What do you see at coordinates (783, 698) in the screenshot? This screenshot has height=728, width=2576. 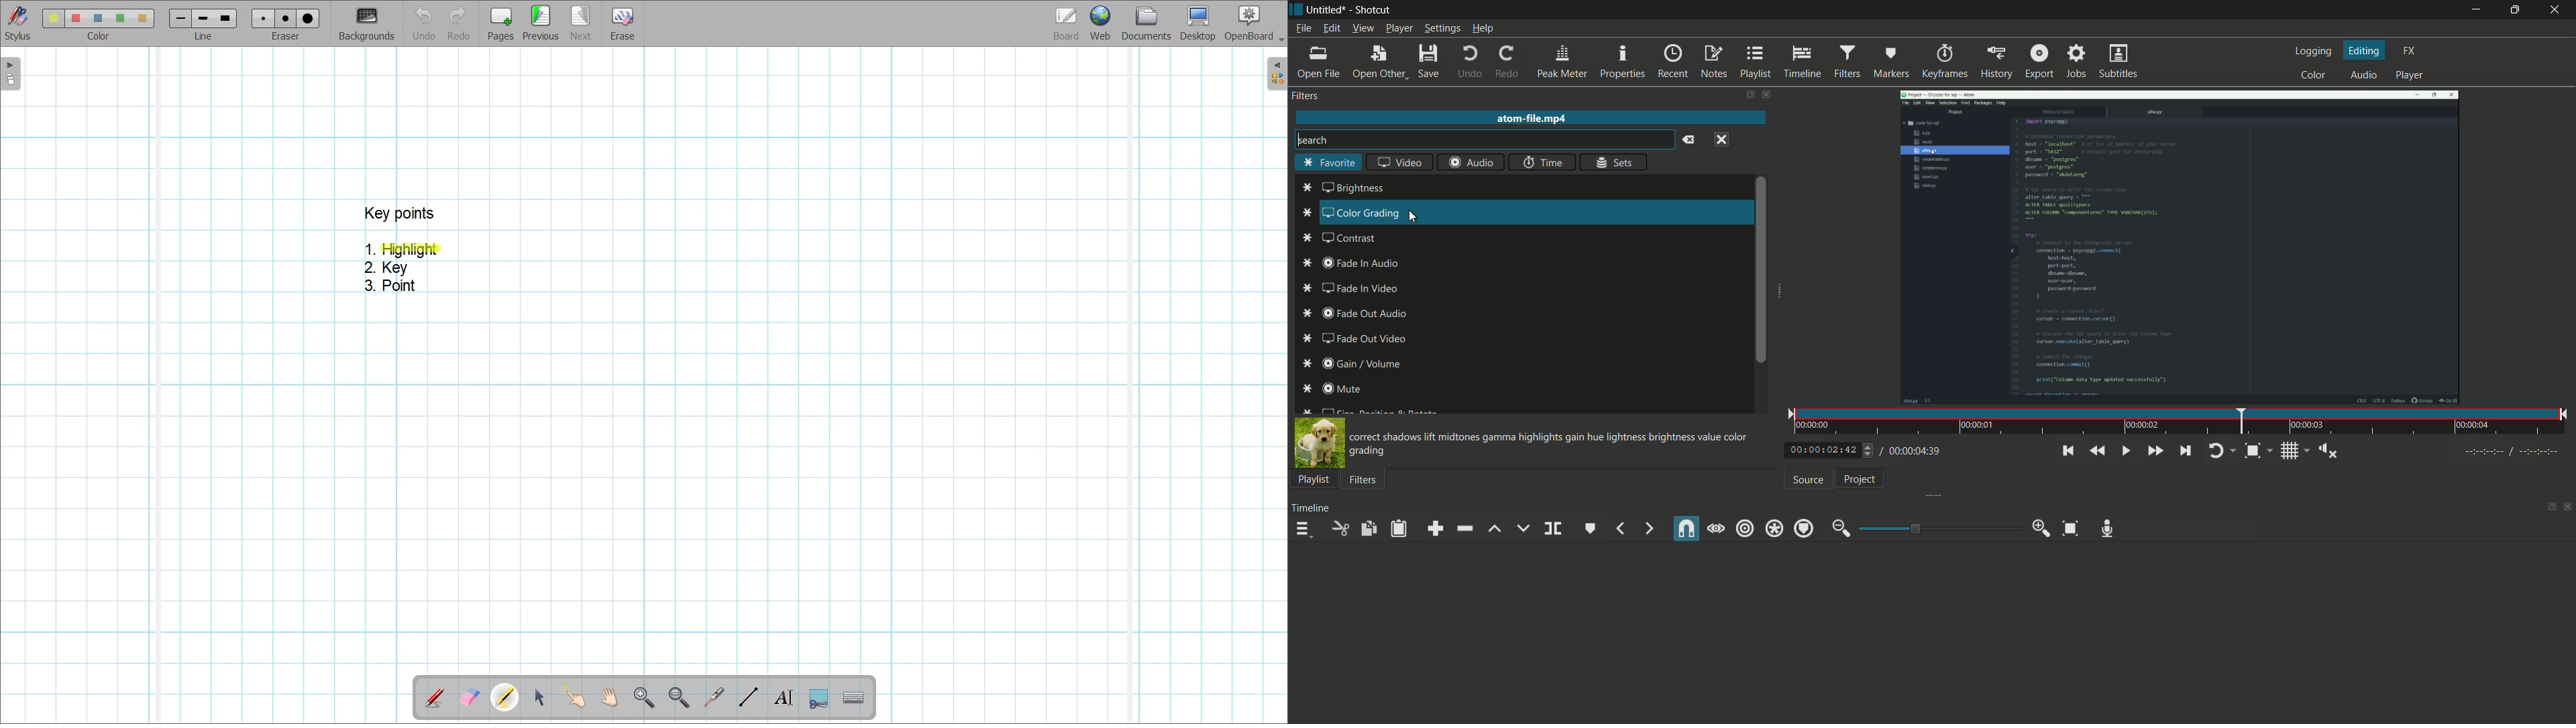 I see `Write text` at bounding box center [783, 698].